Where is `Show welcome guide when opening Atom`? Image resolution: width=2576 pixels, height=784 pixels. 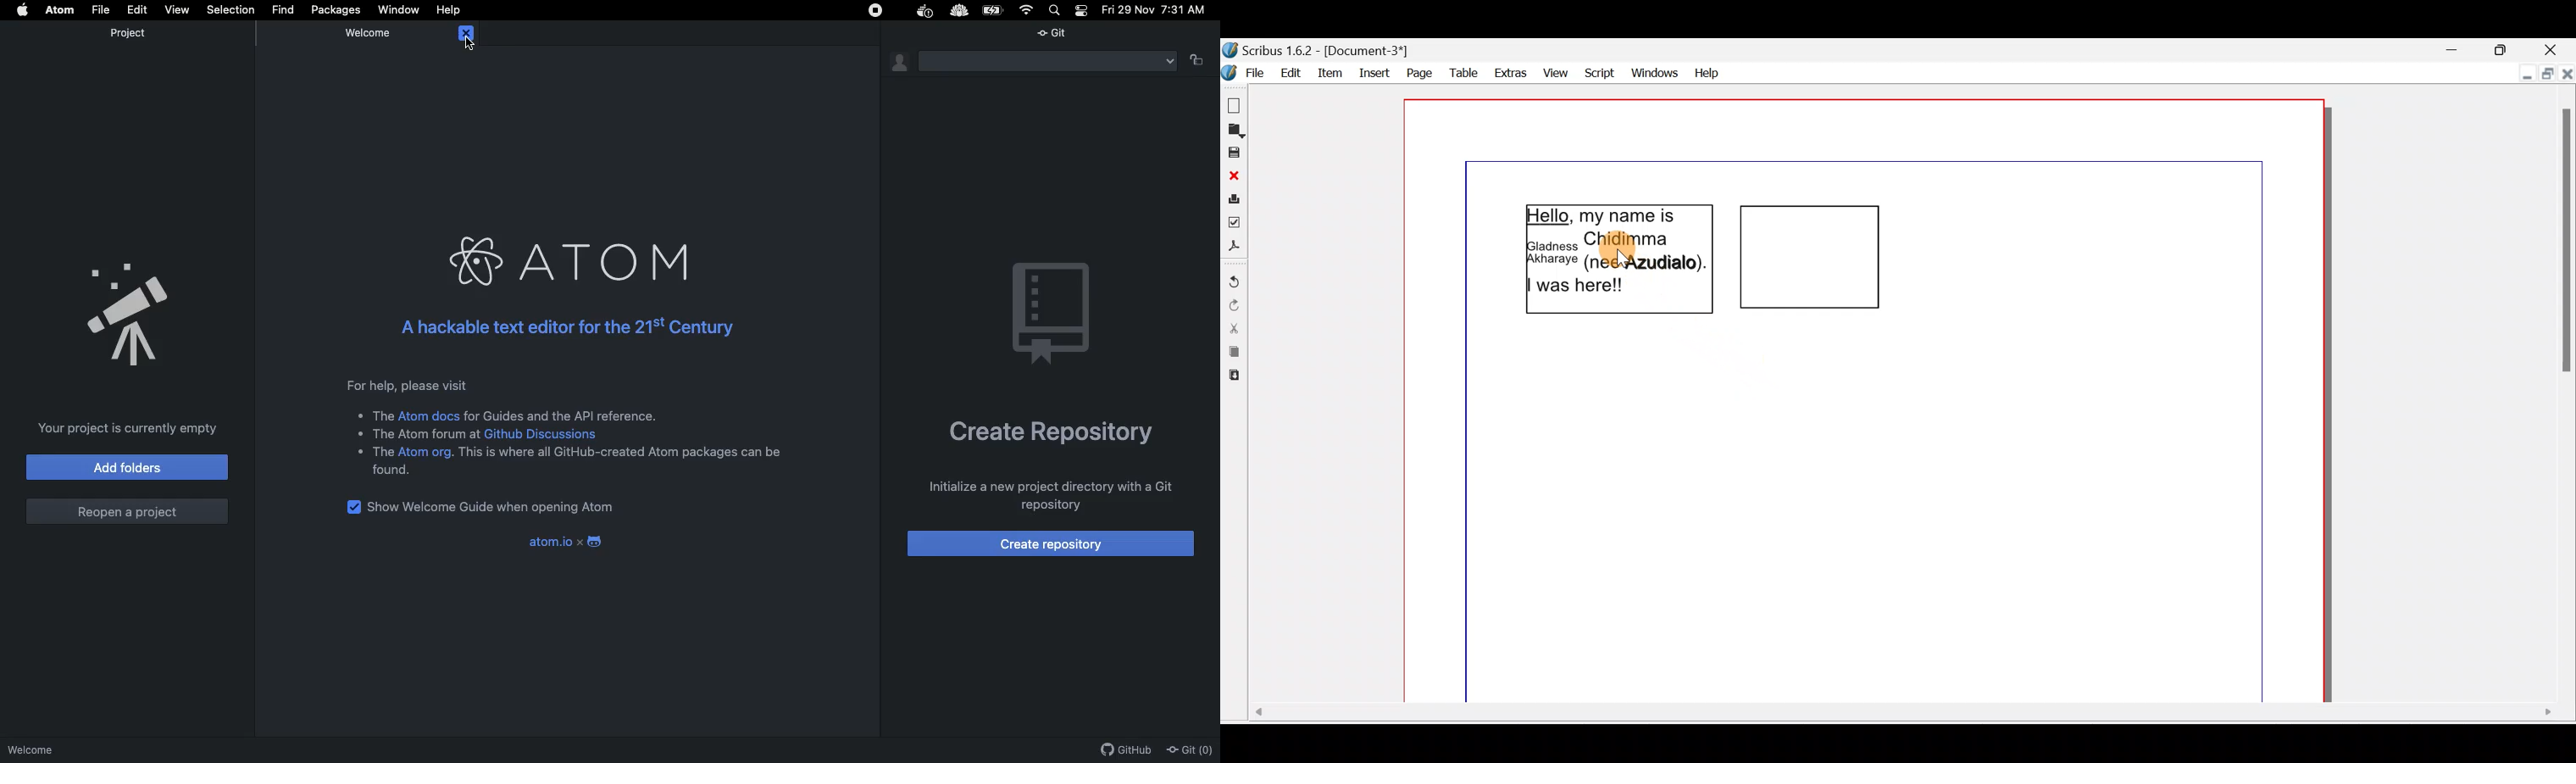
Show welcome guide when opening Atom is located at coordinates (497, 506).